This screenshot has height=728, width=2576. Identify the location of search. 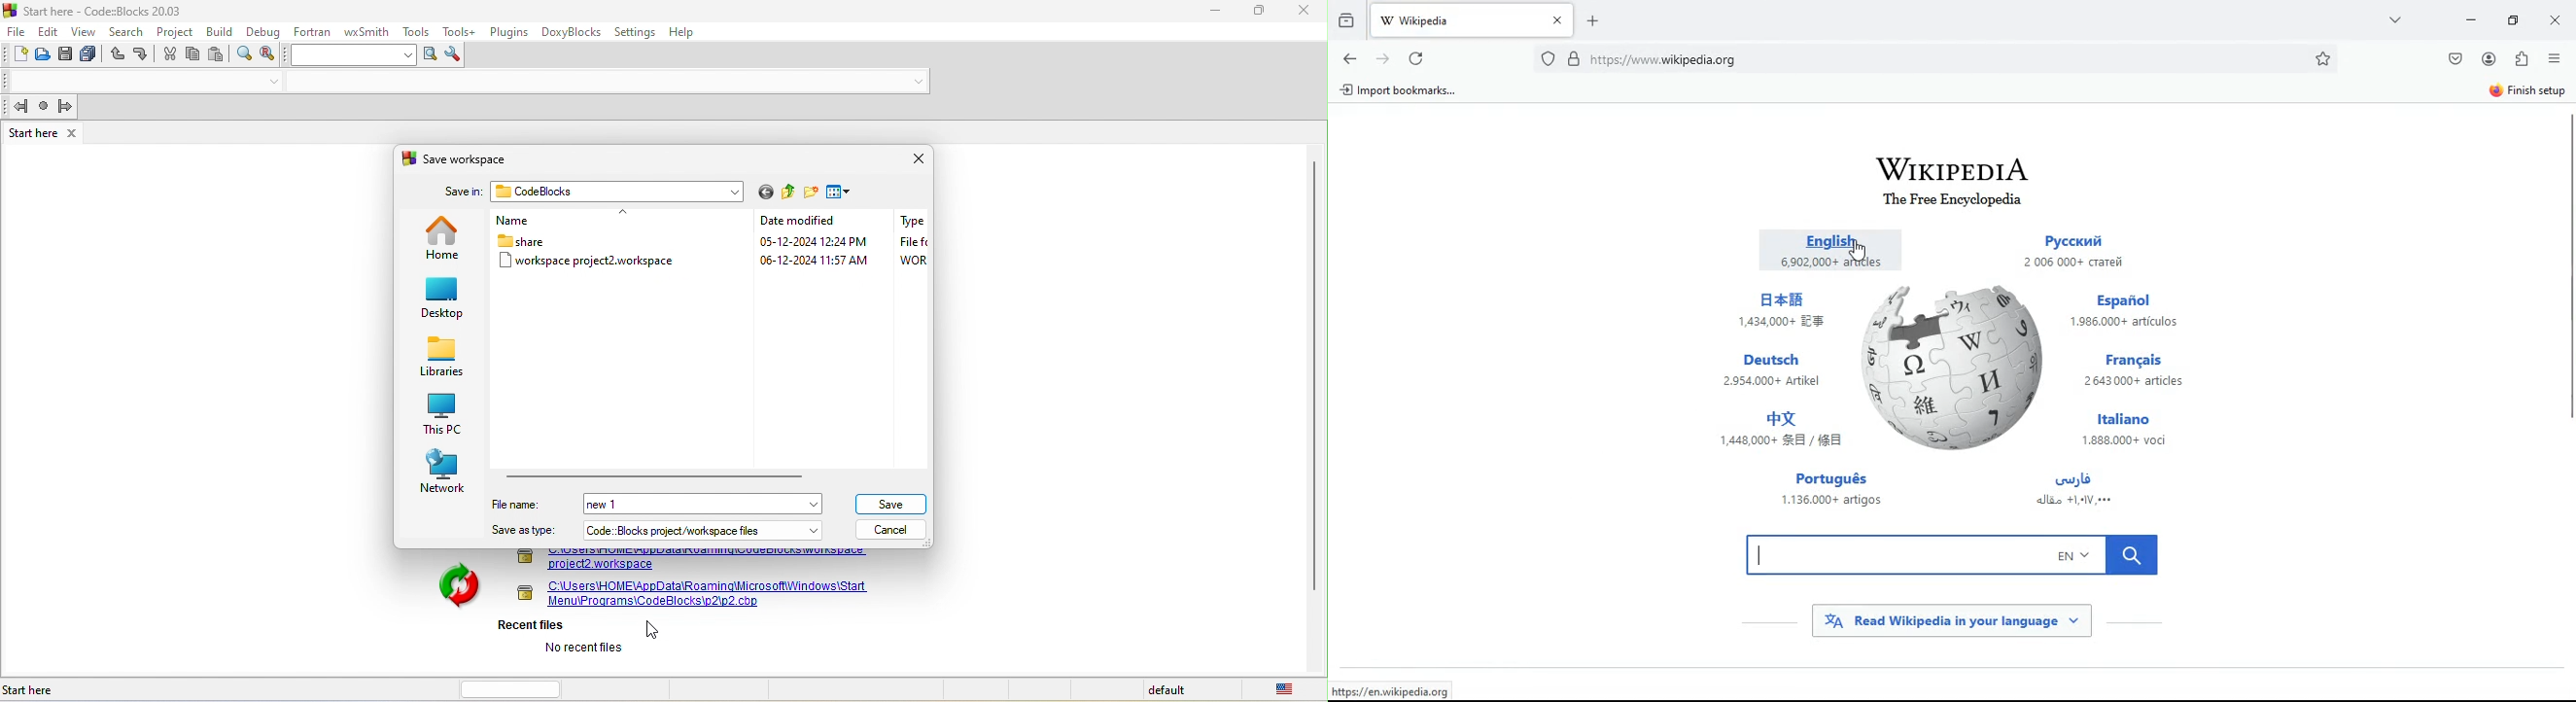
(1962, 554).